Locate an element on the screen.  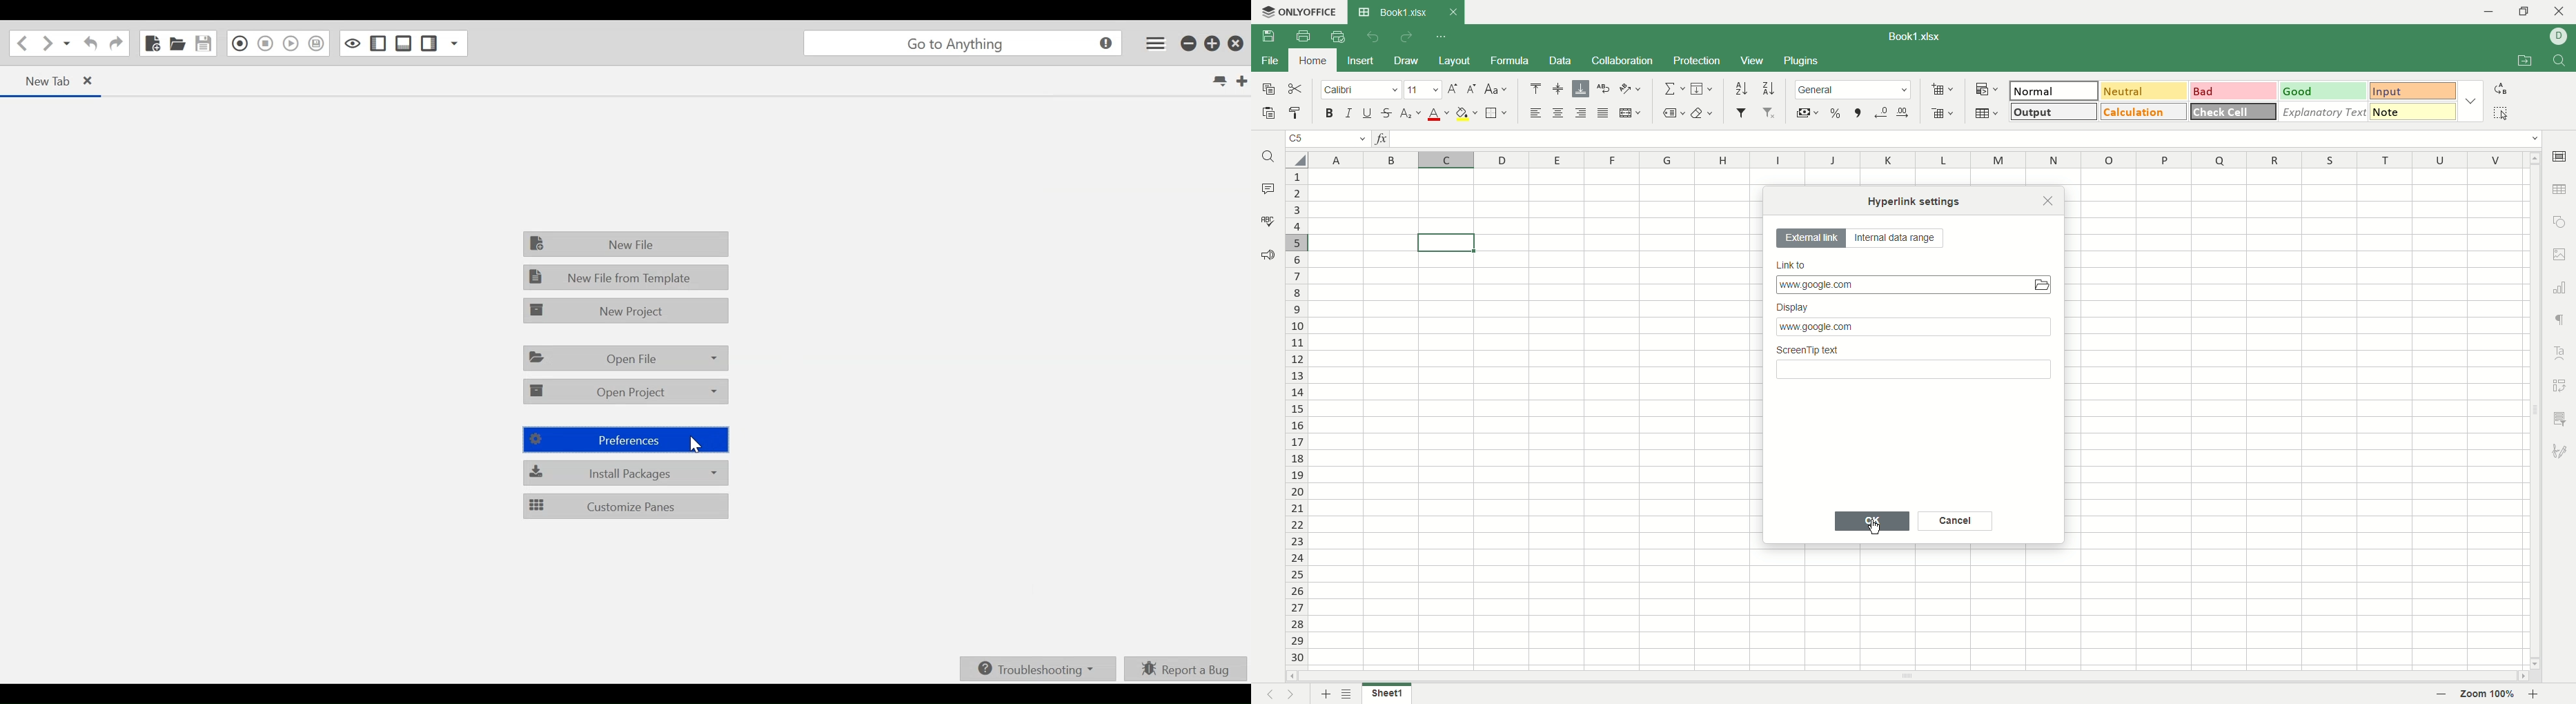
font is located at coordinates (1361, 91).